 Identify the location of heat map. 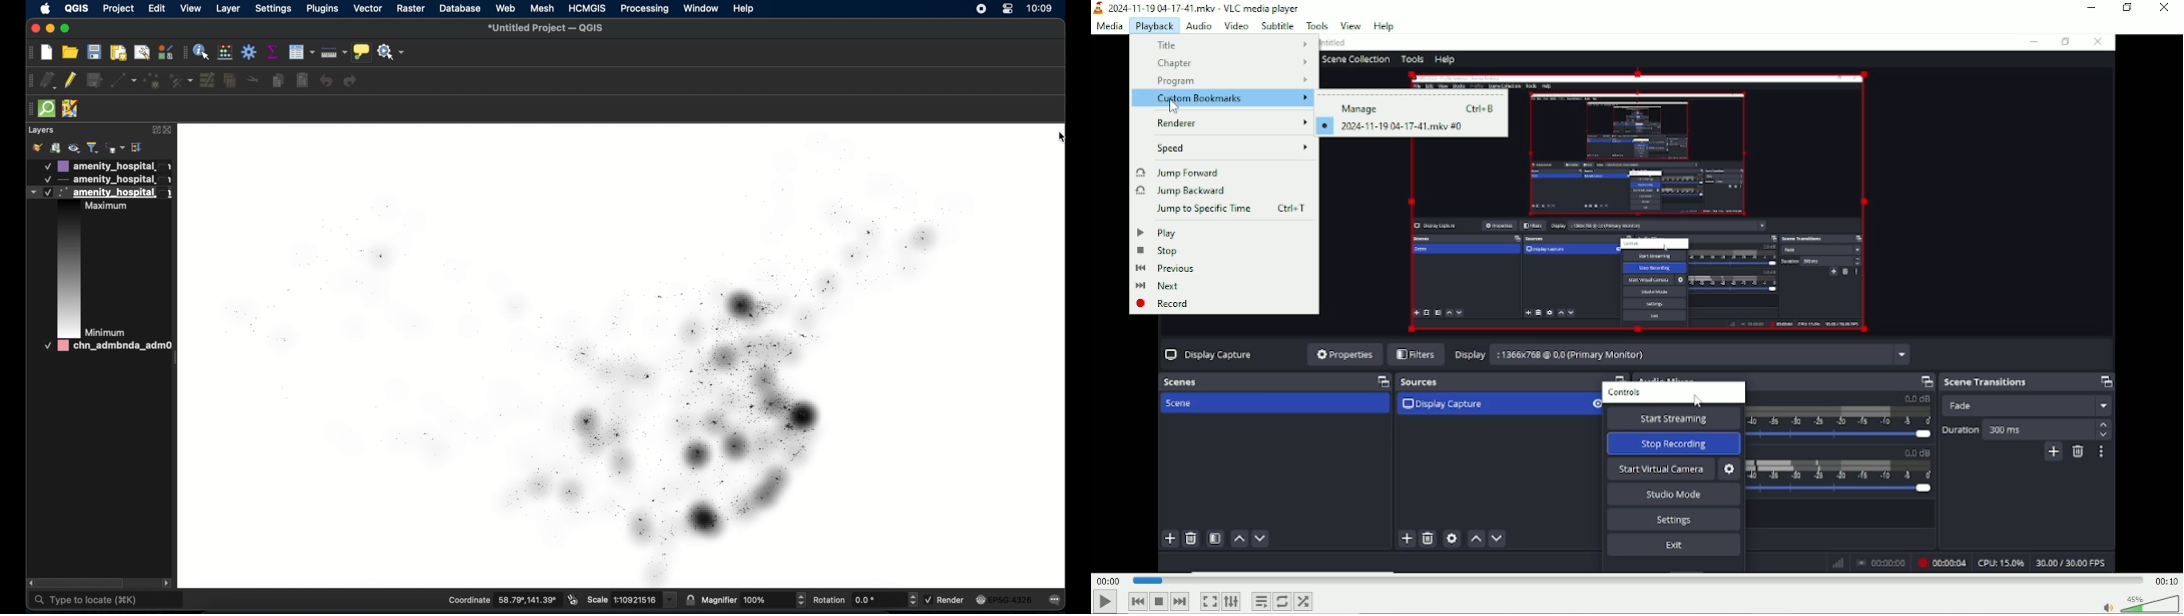
(621, 355).